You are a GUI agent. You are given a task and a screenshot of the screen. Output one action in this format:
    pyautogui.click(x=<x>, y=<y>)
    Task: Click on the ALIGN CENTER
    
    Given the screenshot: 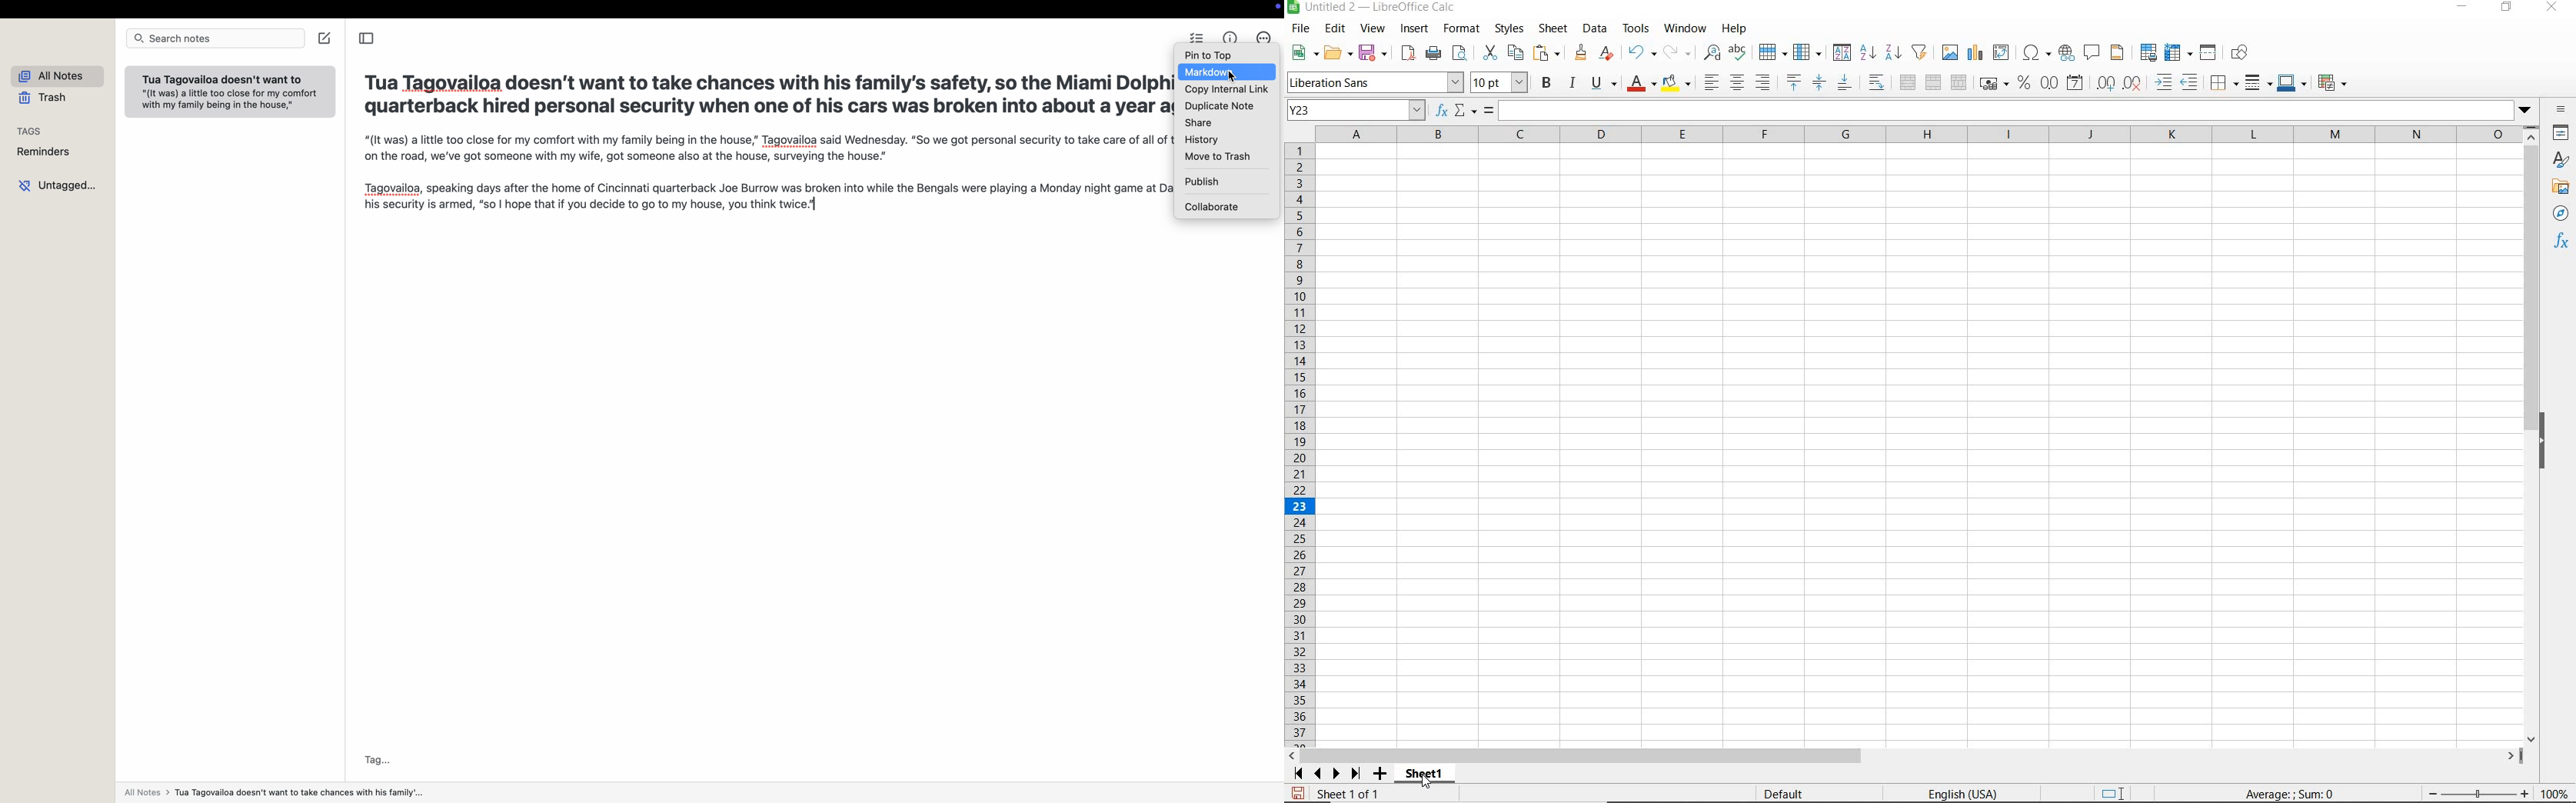 What is the action you would take?
    pyautogui.click(x=1737, y=84)
    